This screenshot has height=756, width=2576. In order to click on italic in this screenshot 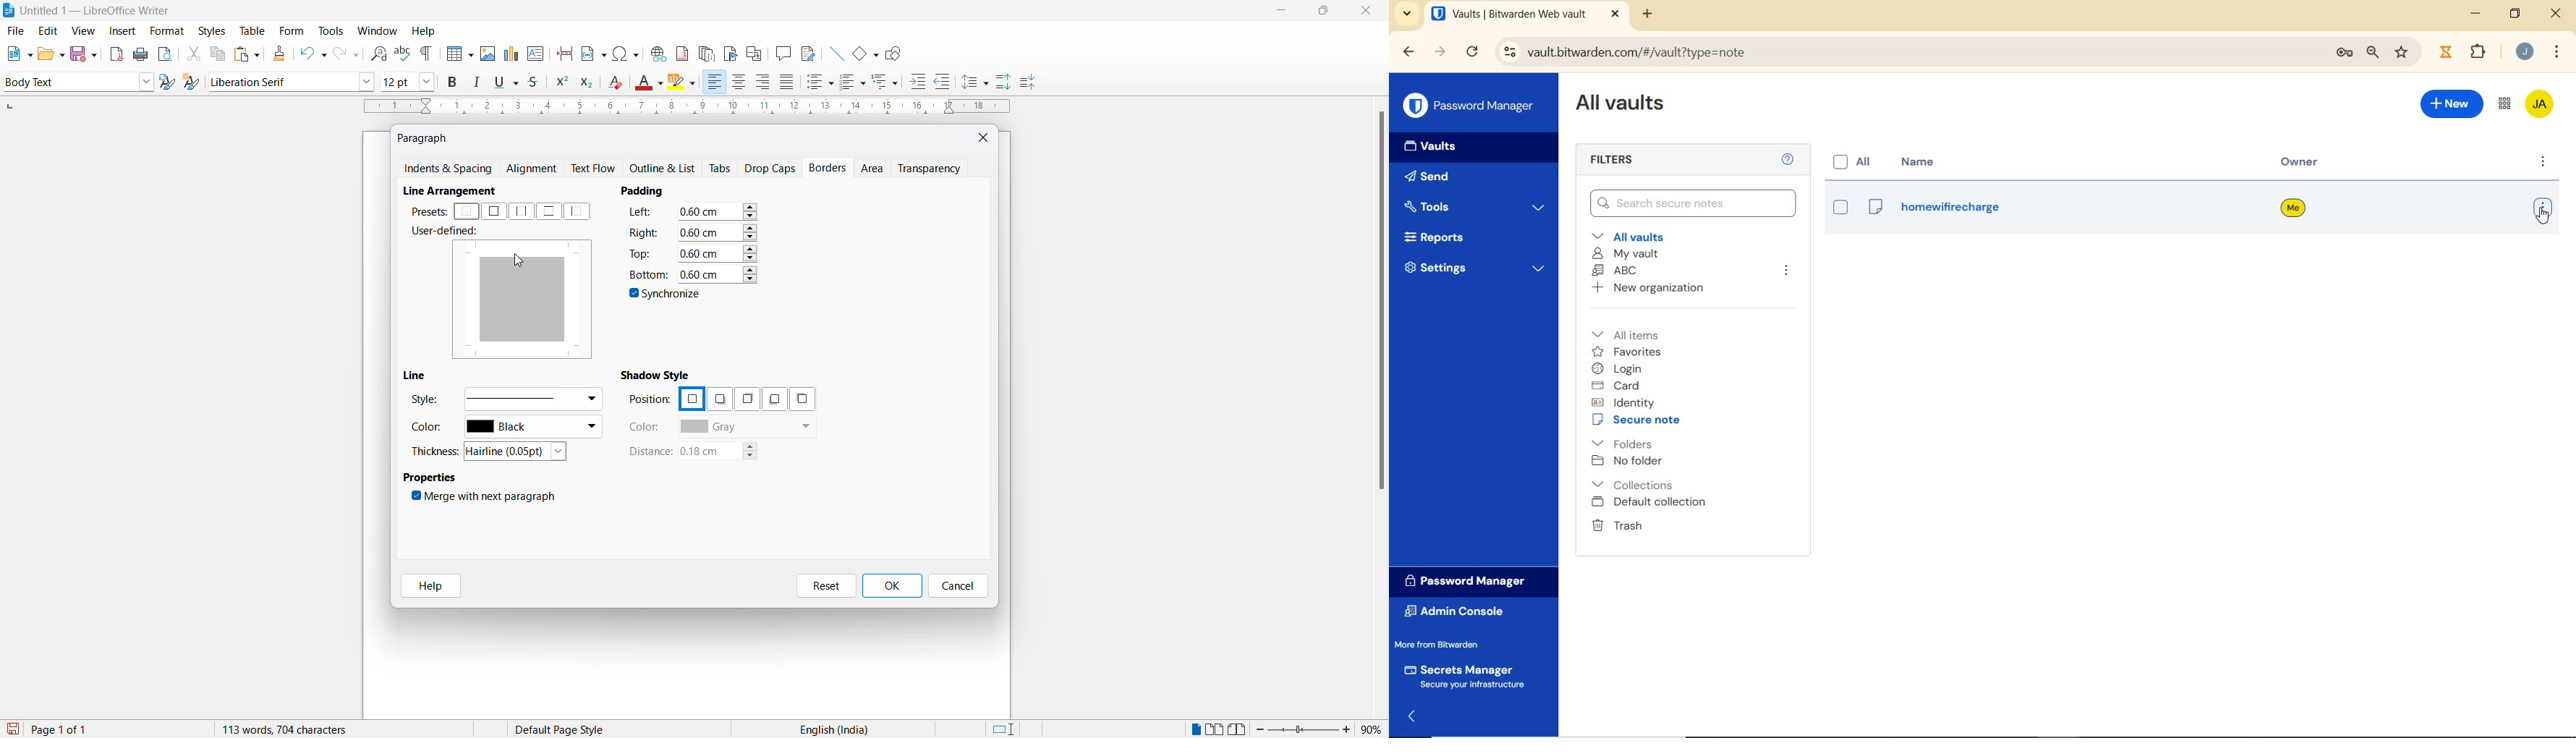, I will do `click(480, 82)`.